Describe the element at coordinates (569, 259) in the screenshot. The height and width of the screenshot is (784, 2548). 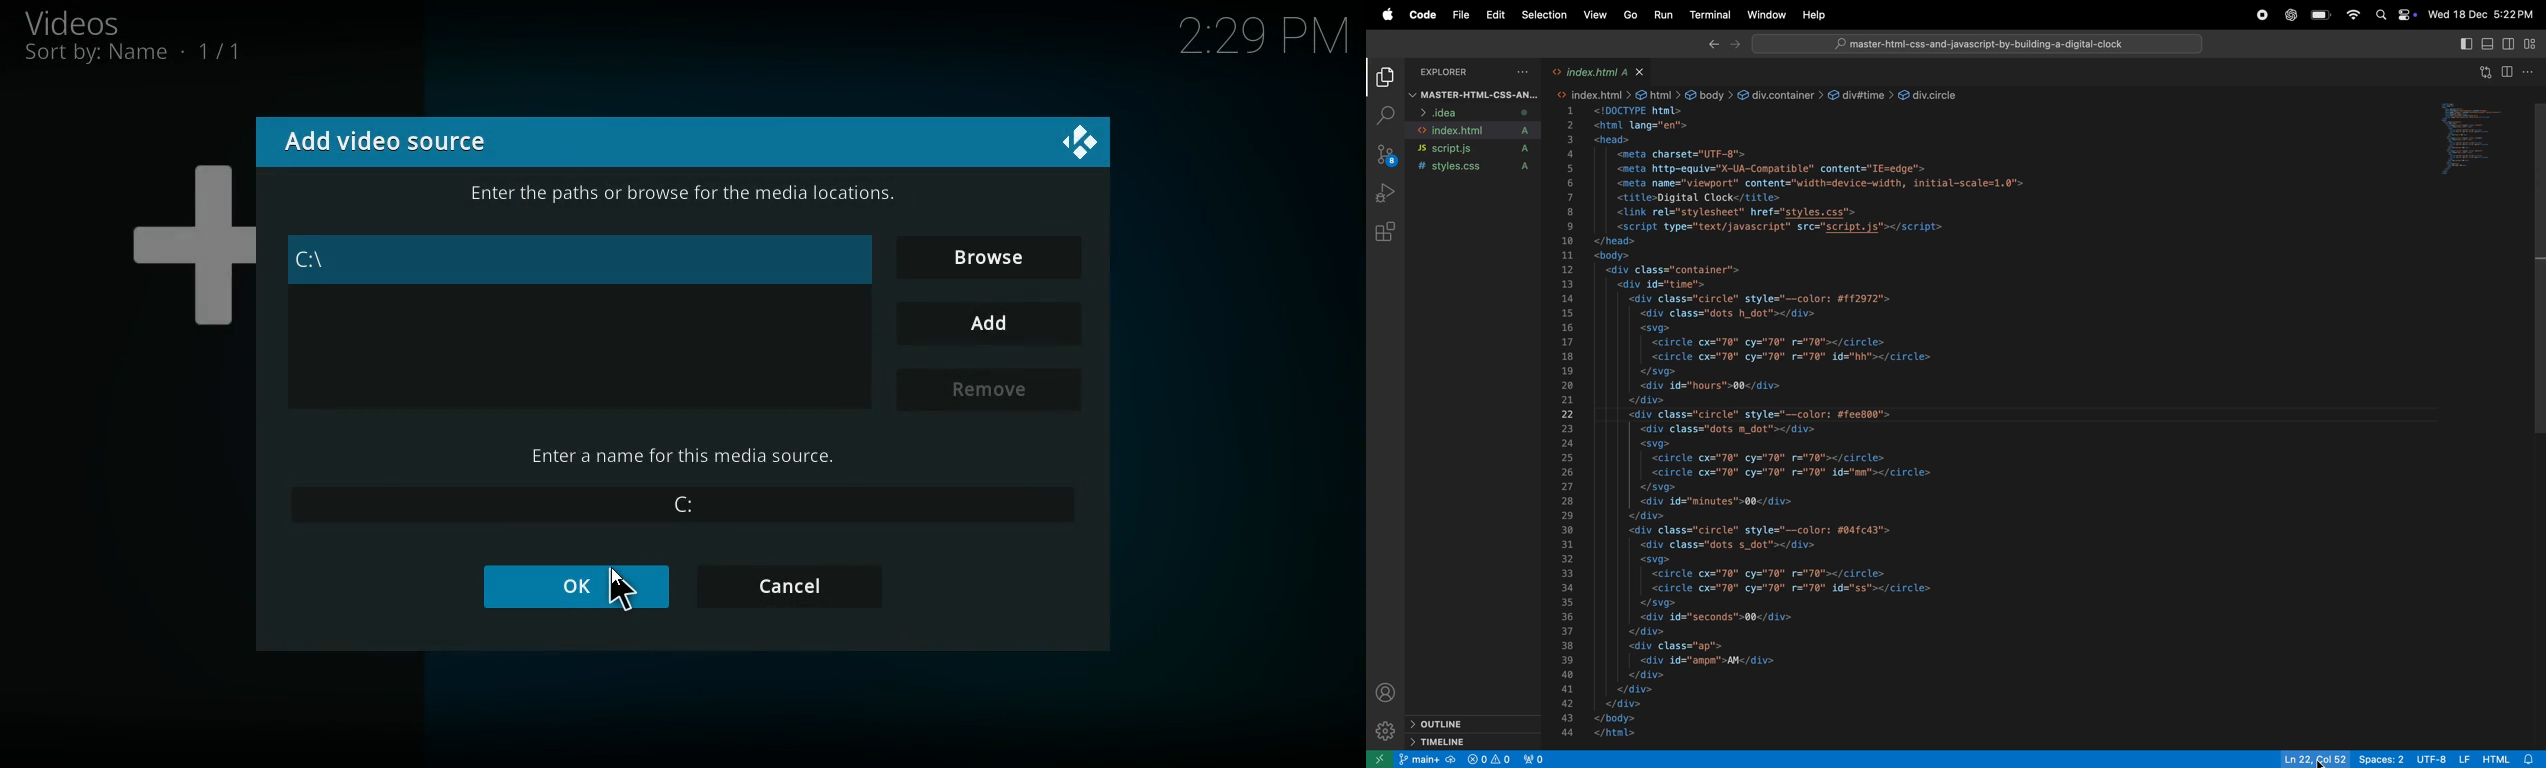
I see `C:\` at that location.